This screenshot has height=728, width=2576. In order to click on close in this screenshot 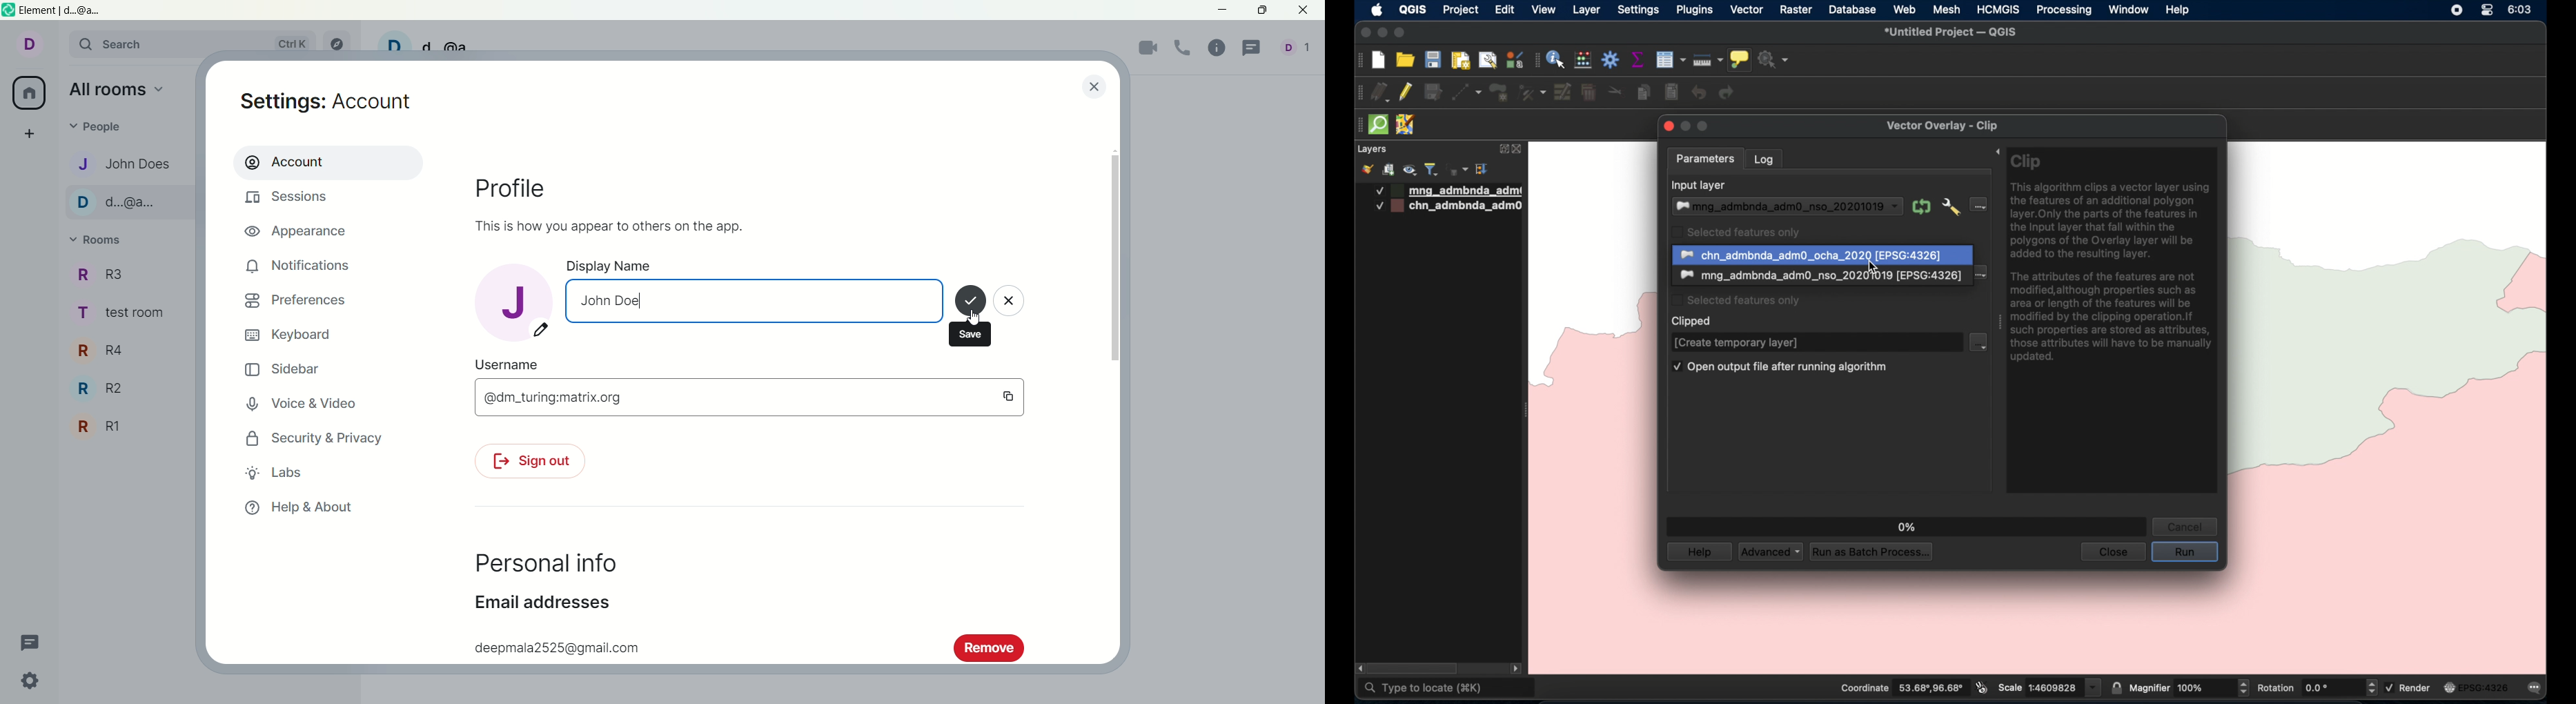, I will do `click(1011, 304)`.